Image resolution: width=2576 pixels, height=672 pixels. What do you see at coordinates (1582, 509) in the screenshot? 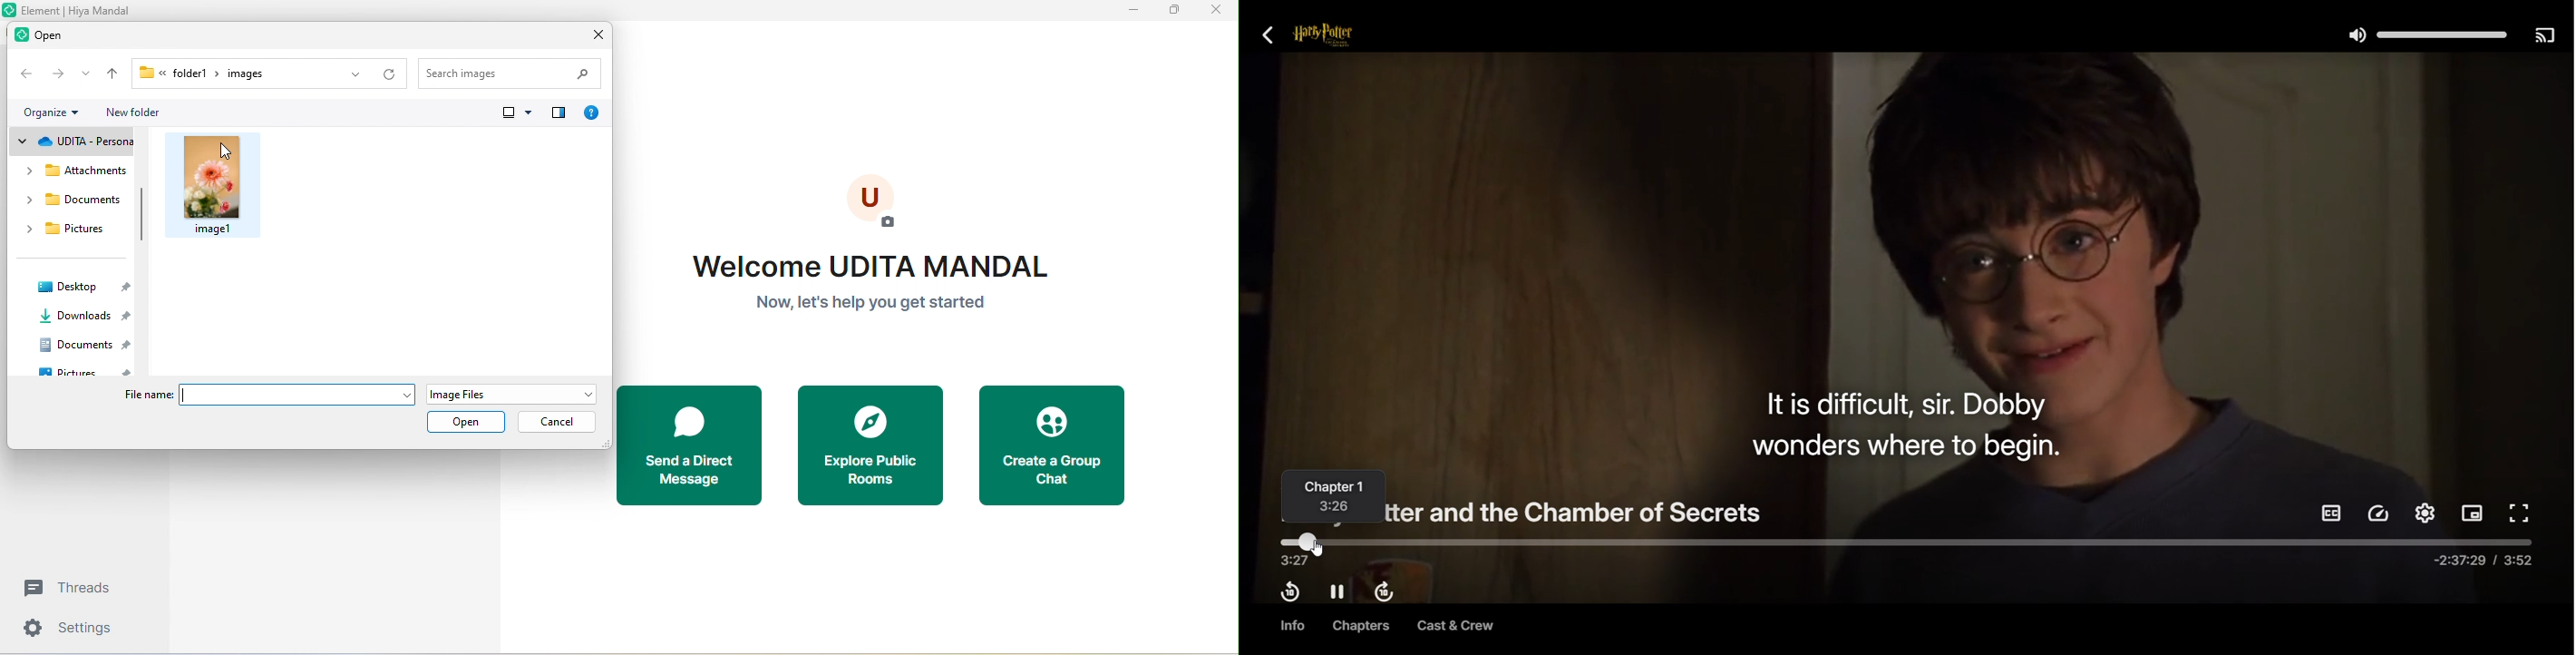
I see `Movie Title` at bounding box center [1582, 509].